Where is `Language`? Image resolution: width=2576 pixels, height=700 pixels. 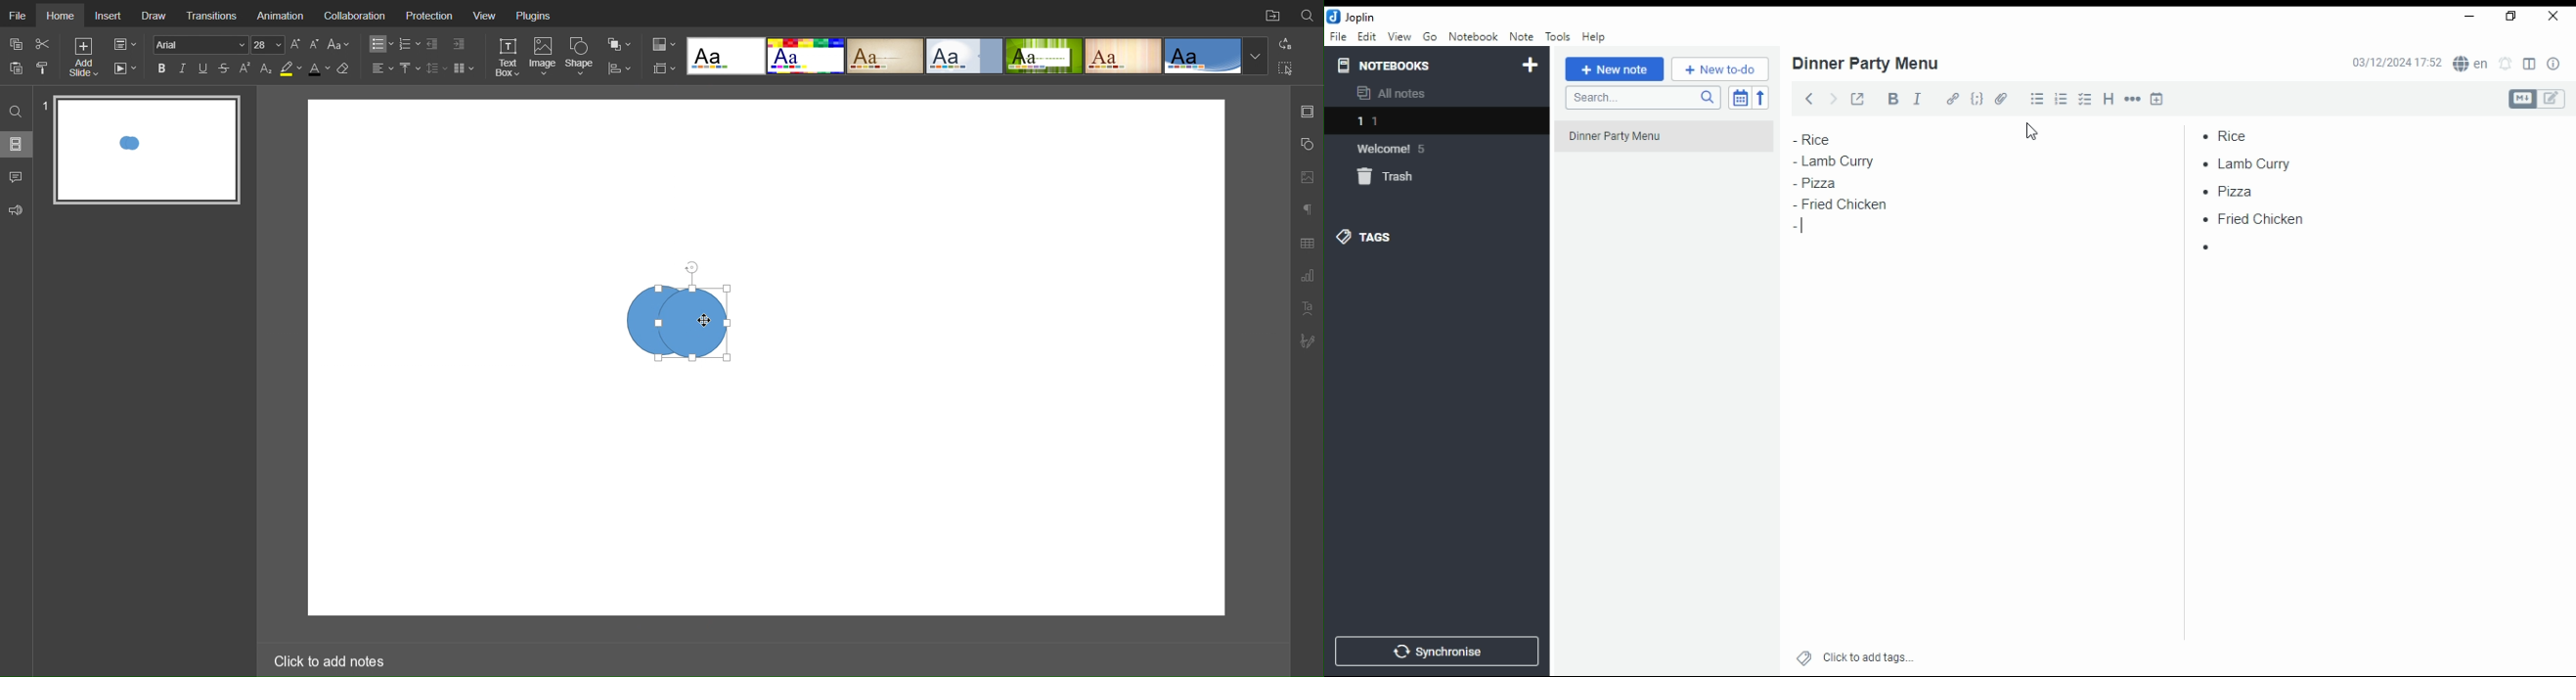
Language is located at coordinates (2469, 64).